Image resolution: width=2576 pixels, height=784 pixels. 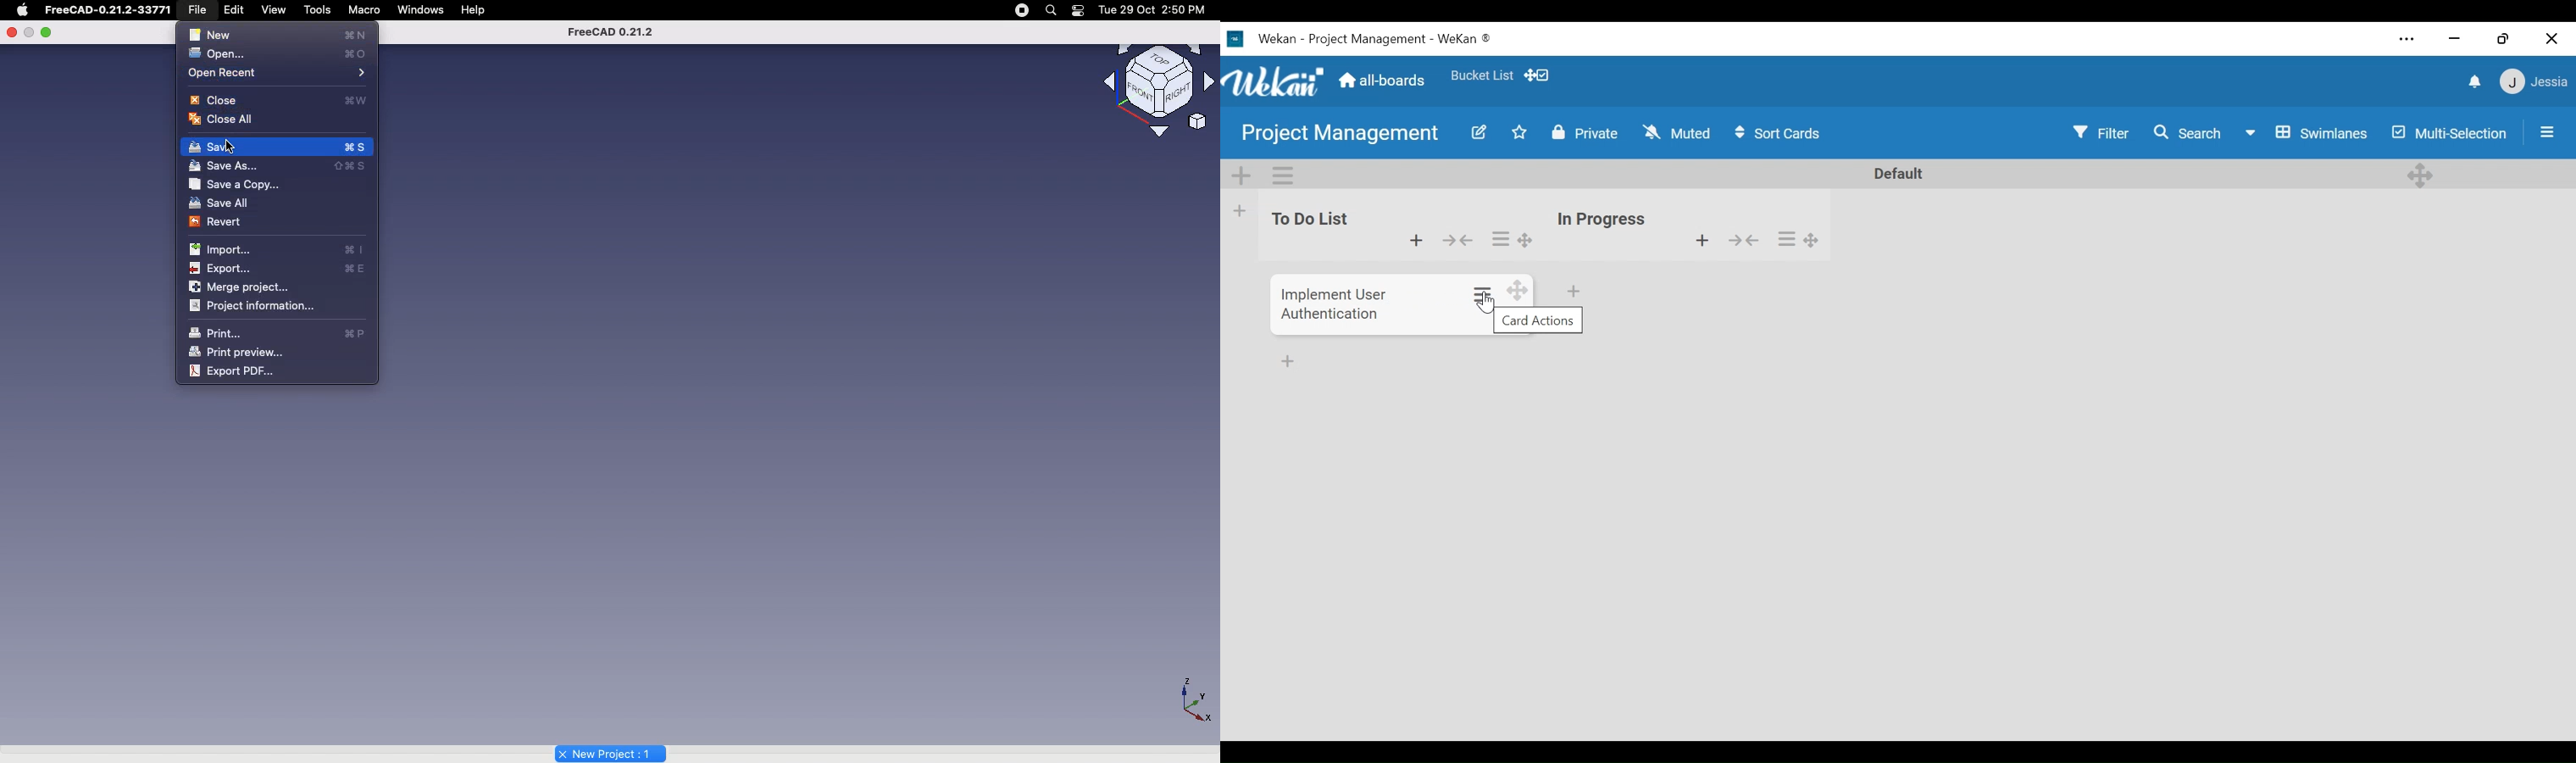 What do you see at coordinates (1526, 240) in the screenshot?
I see `desktop drag handles` at bounding box center [1526, 240].